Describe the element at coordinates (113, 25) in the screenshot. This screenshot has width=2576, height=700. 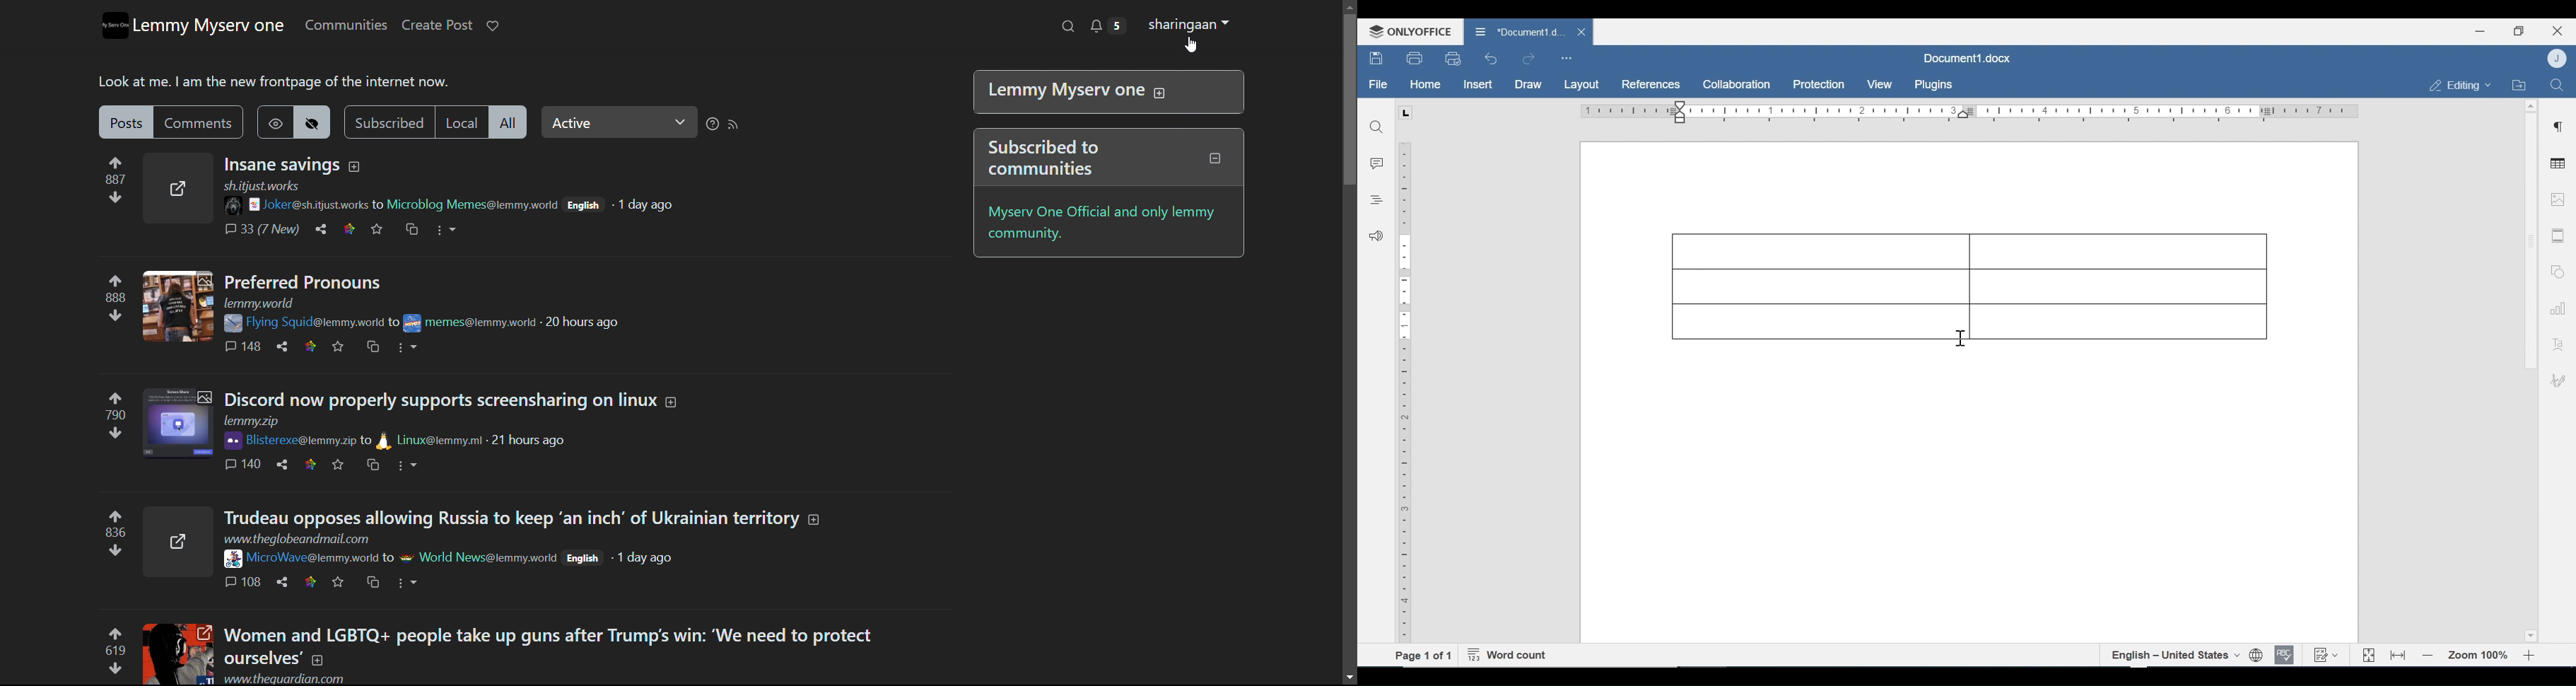
I see `logo` at that location.